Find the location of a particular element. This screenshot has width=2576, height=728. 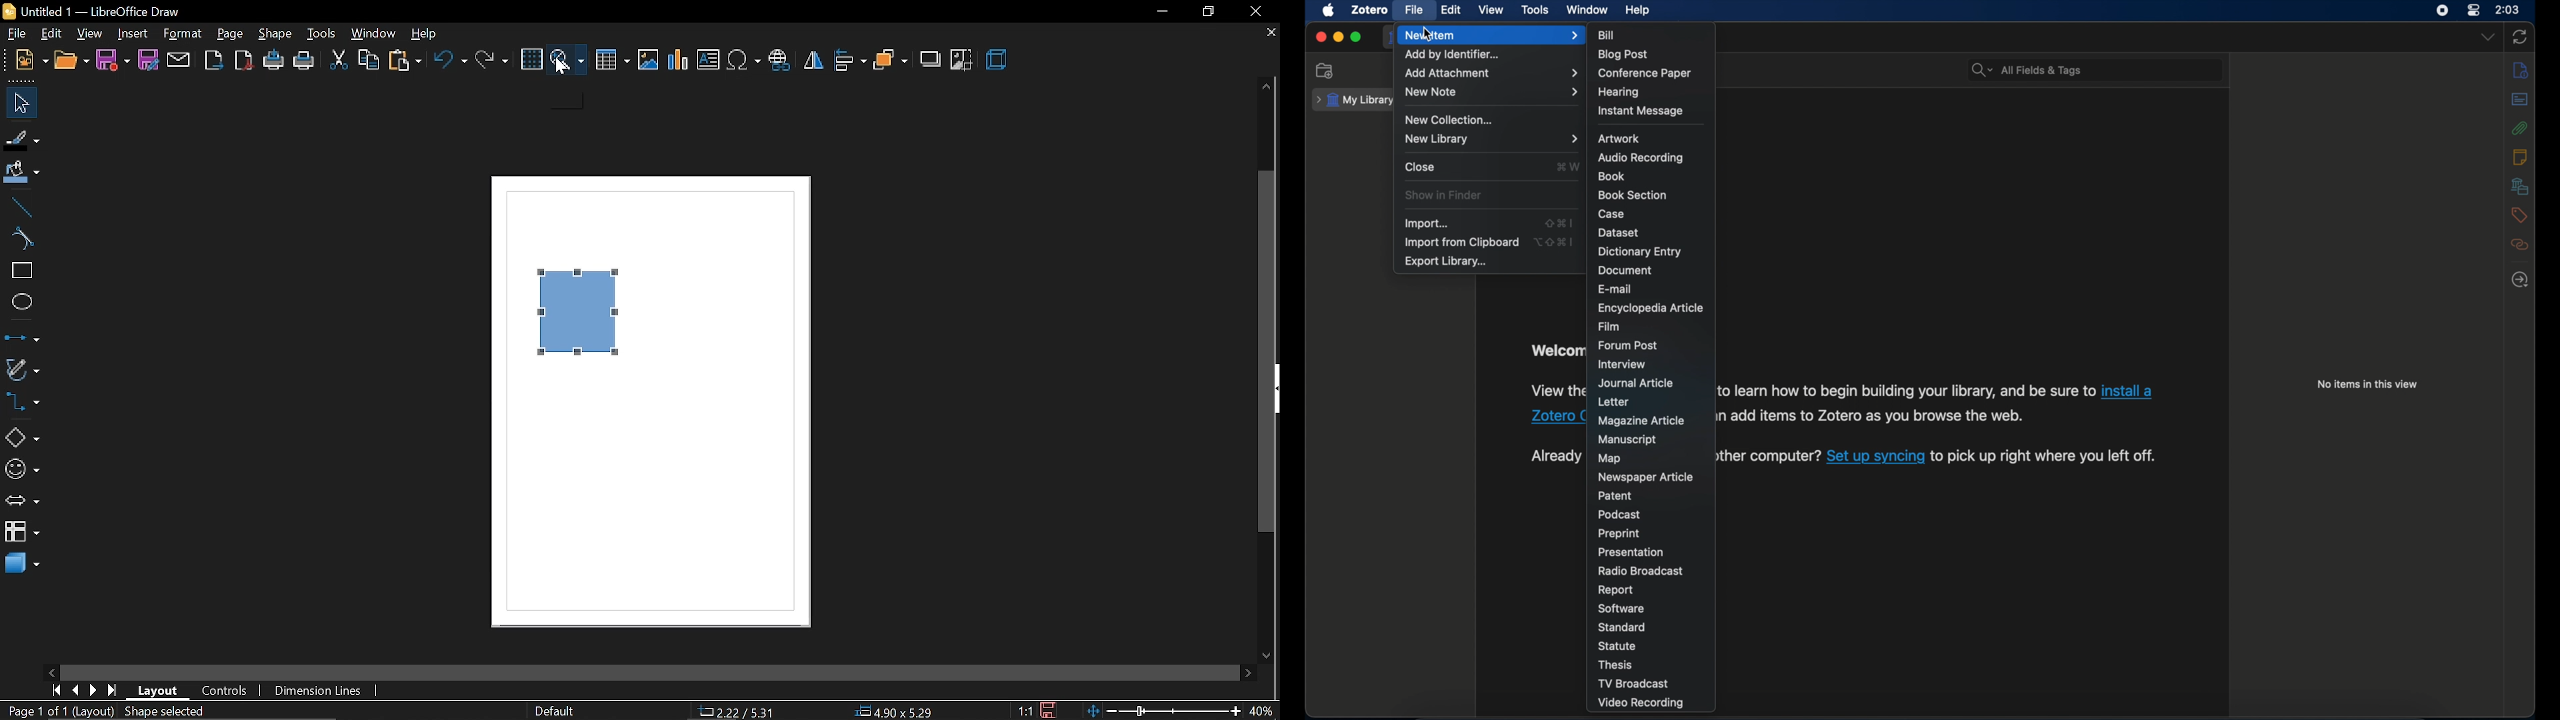

e-mail is located at coordinates (1615, 289).